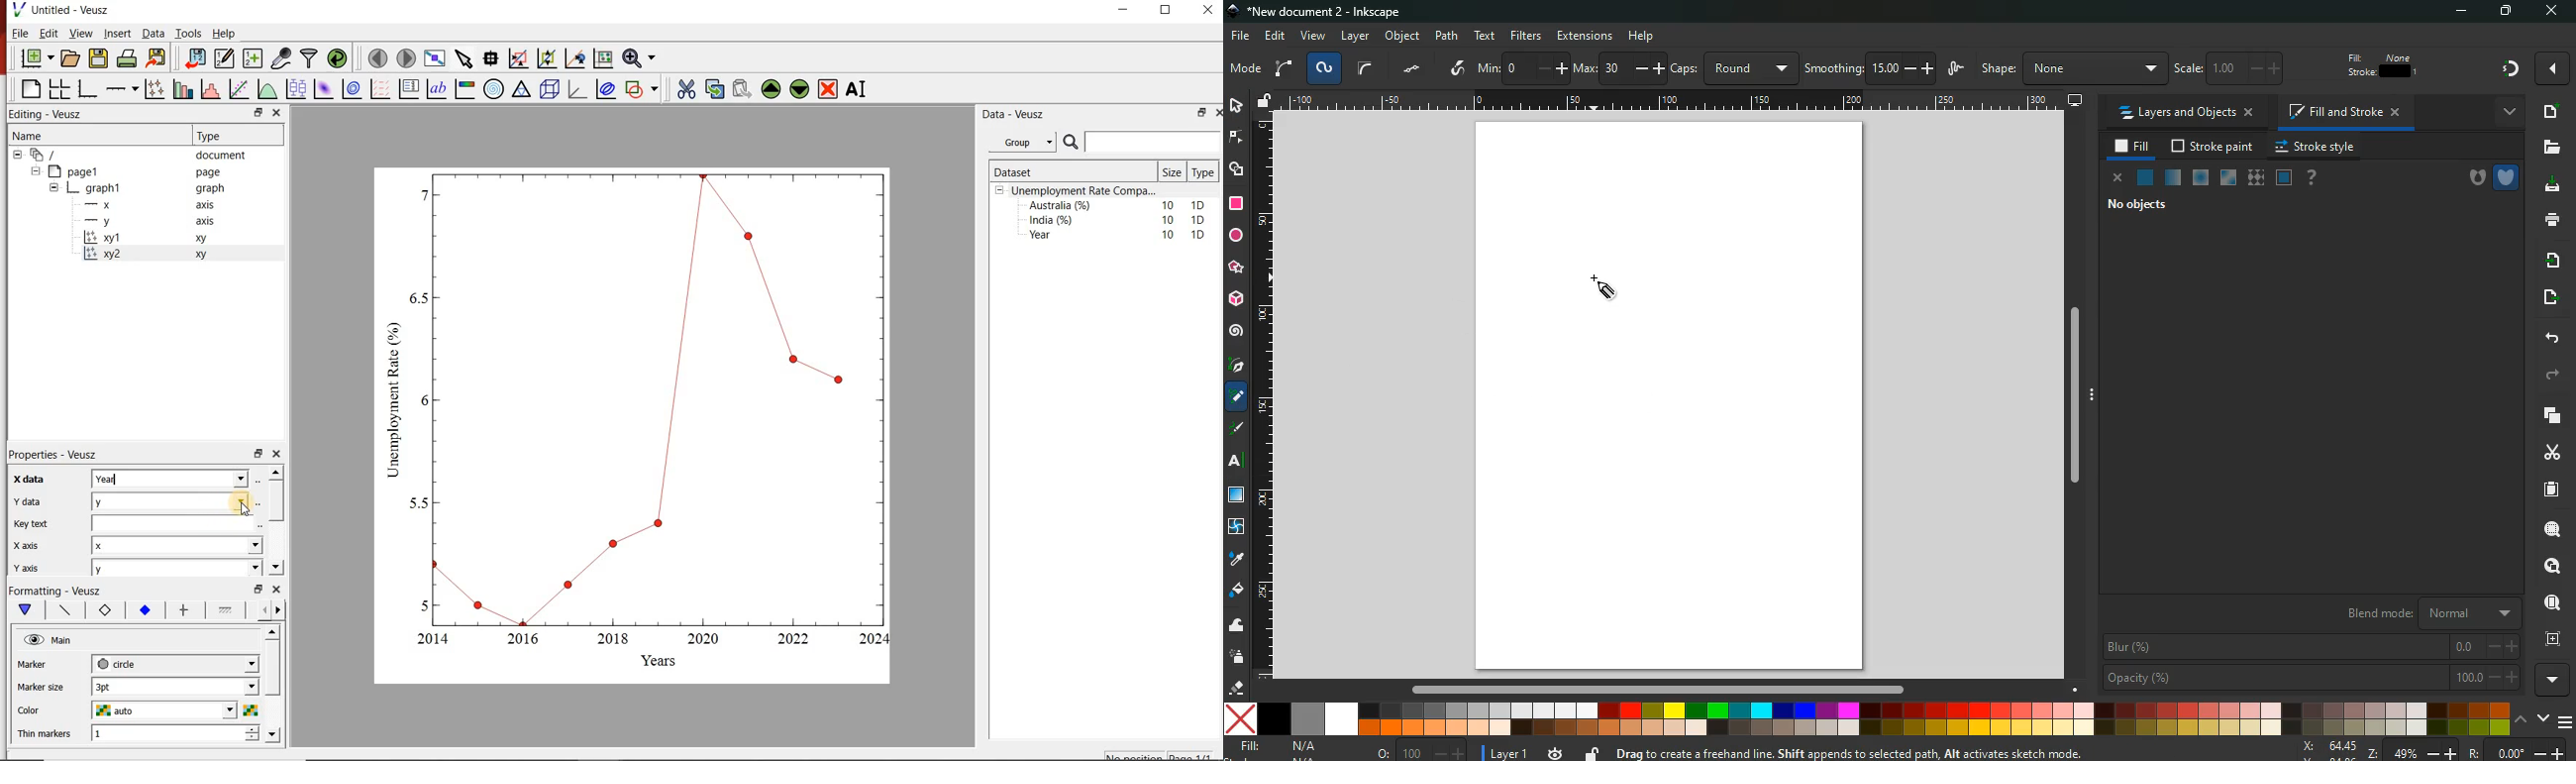 The height and width of the screenshot is (784, 2576). Describe the element at coordinates (2155, 206) in the screenshot. I see `no objects` at that location.